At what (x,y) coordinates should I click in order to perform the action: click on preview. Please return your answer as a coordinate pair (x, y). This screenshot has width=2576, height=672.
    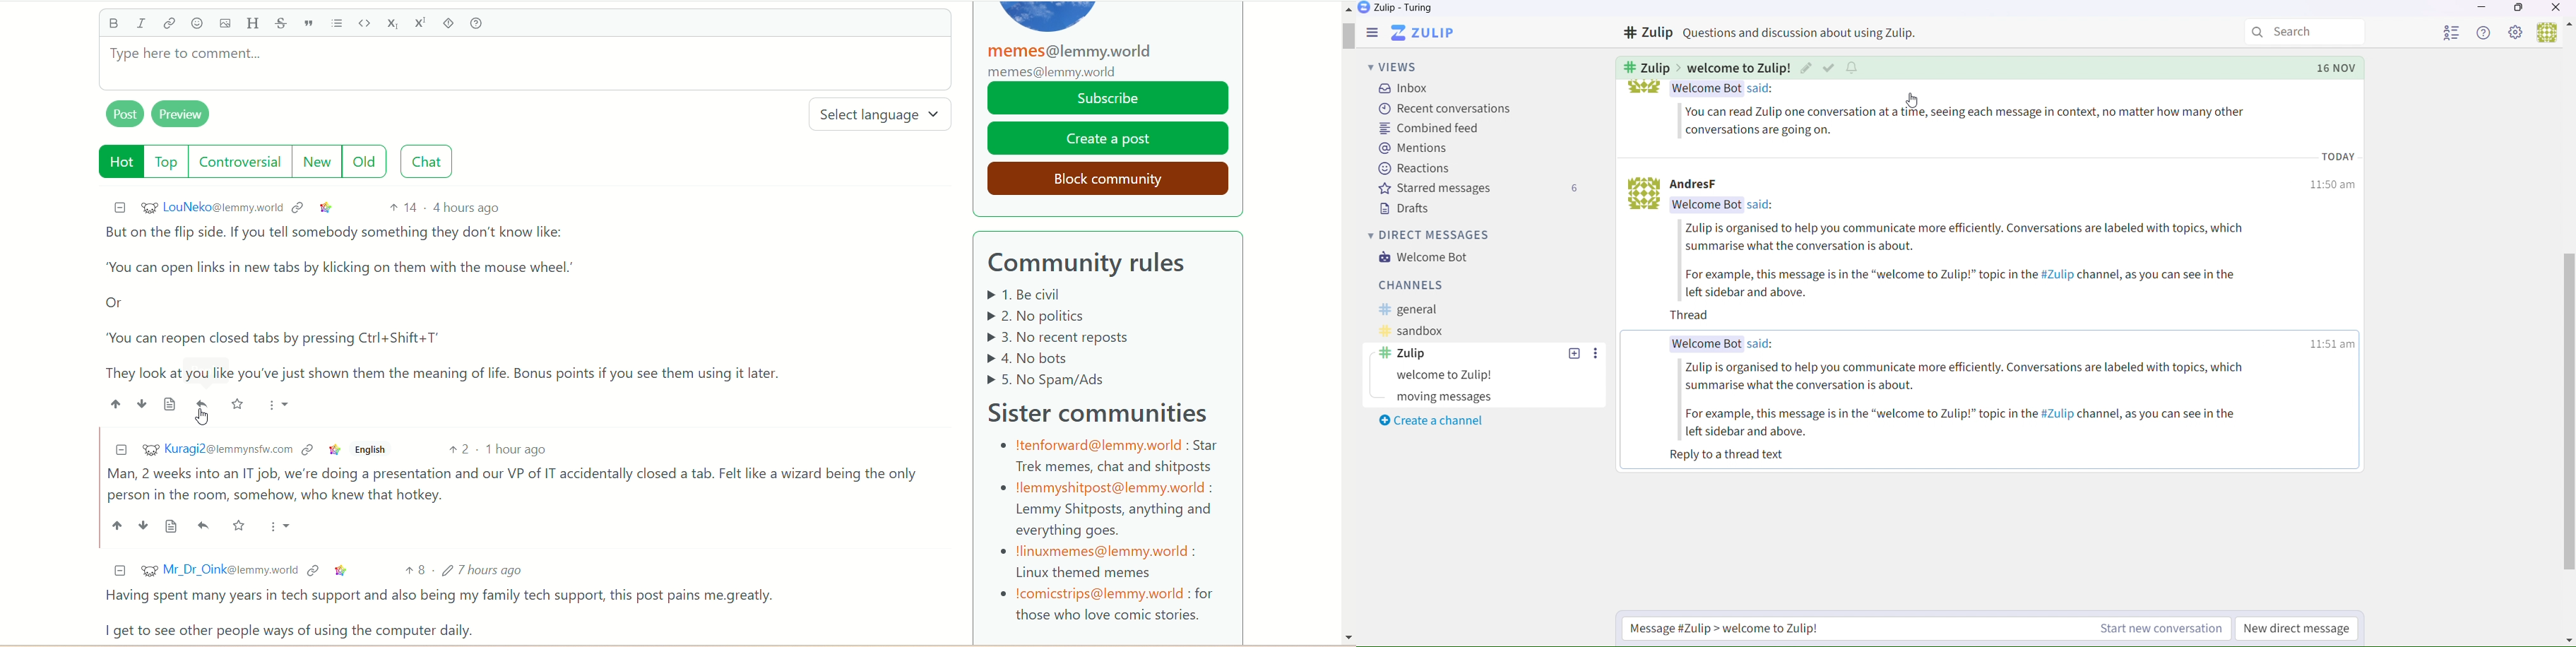
    Looking at the image, I should click on (188, 116).